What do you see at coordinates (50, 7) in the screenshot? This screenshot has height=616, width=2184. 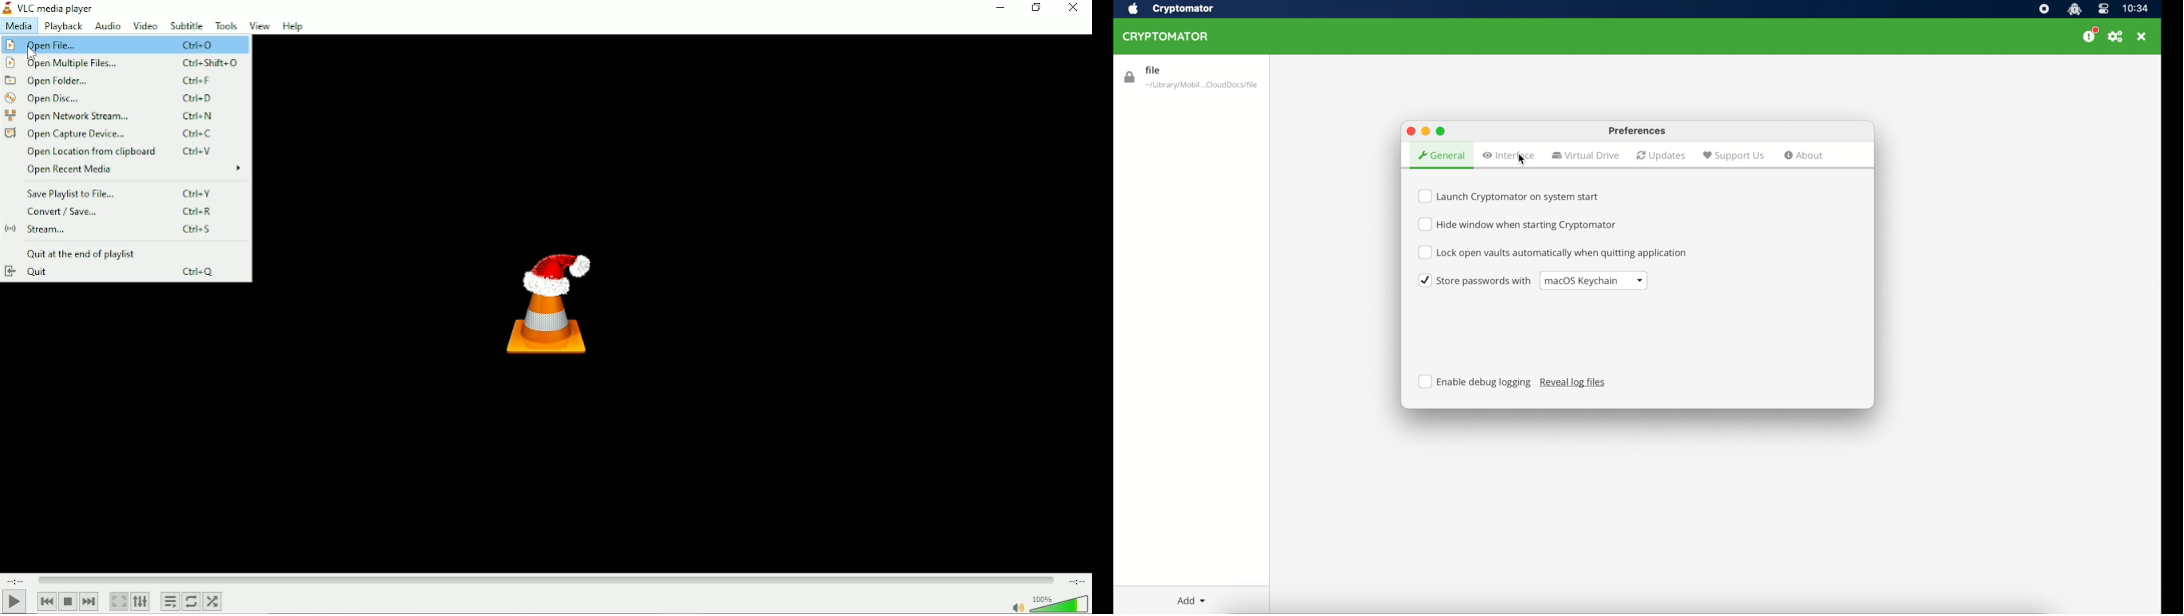 I see `Title` at bounding box center [50, 7].